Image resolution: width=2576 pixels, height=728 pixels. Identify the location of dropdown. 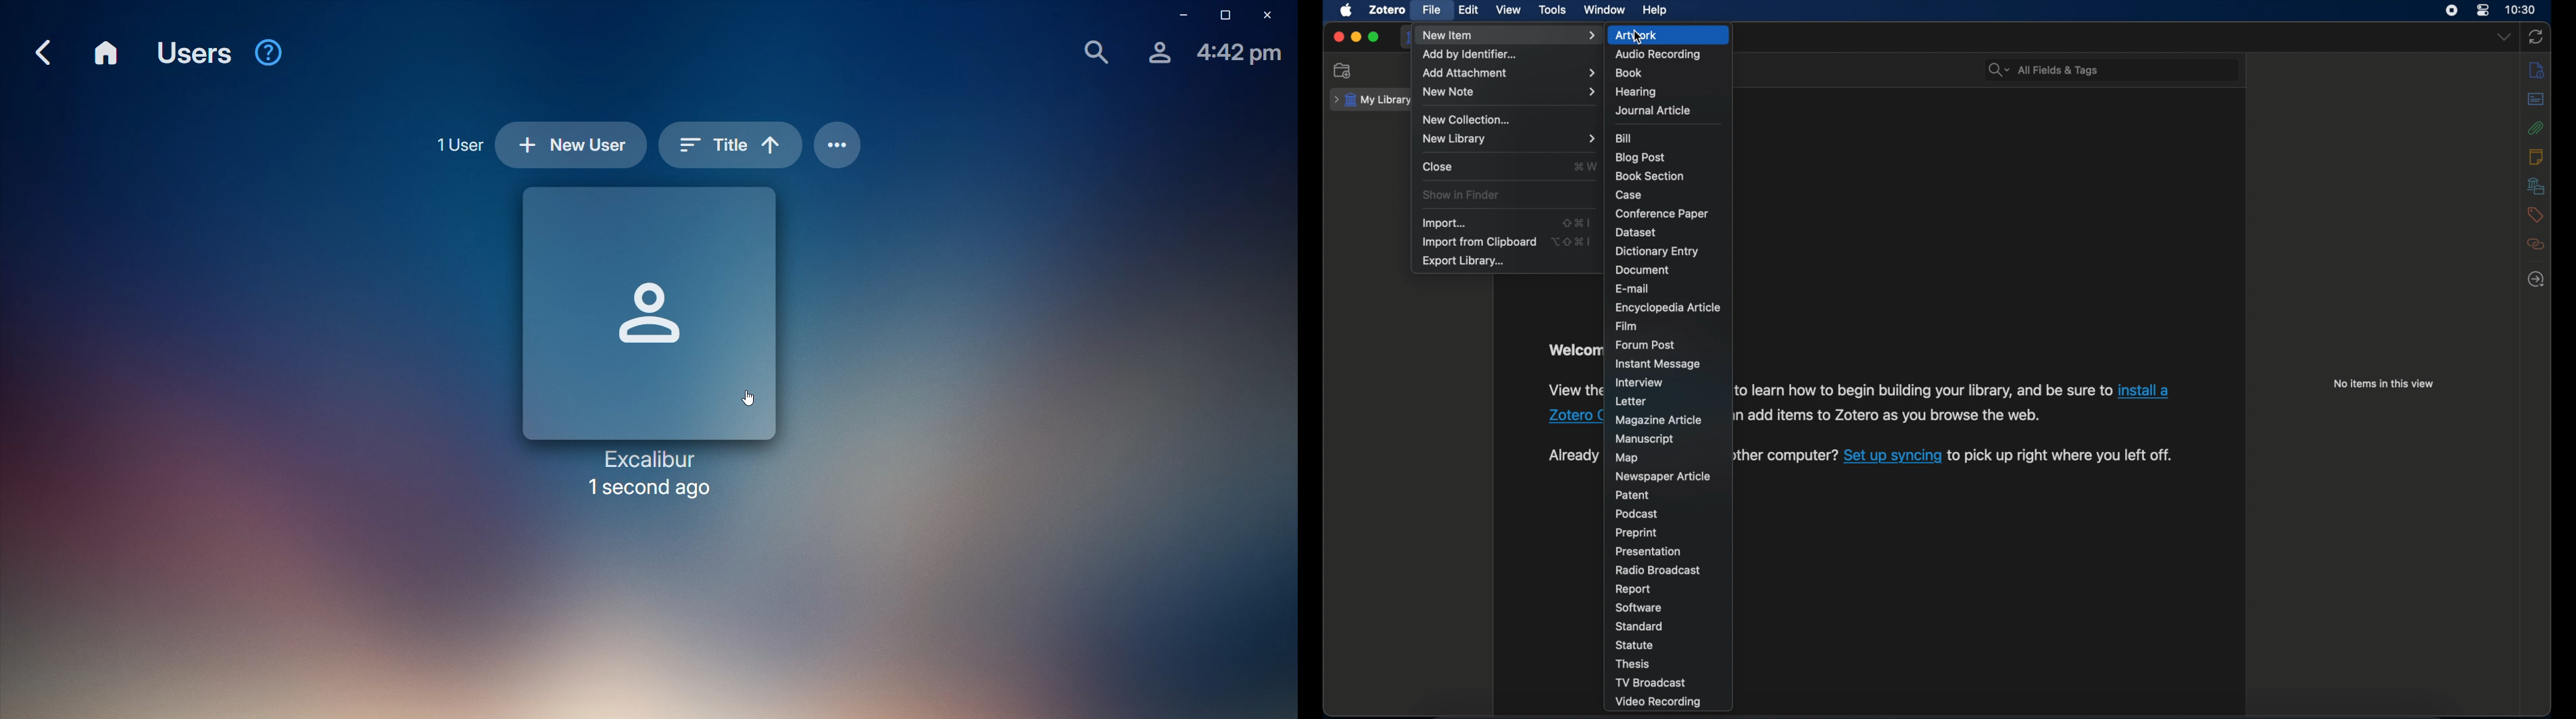
(2504, 37).